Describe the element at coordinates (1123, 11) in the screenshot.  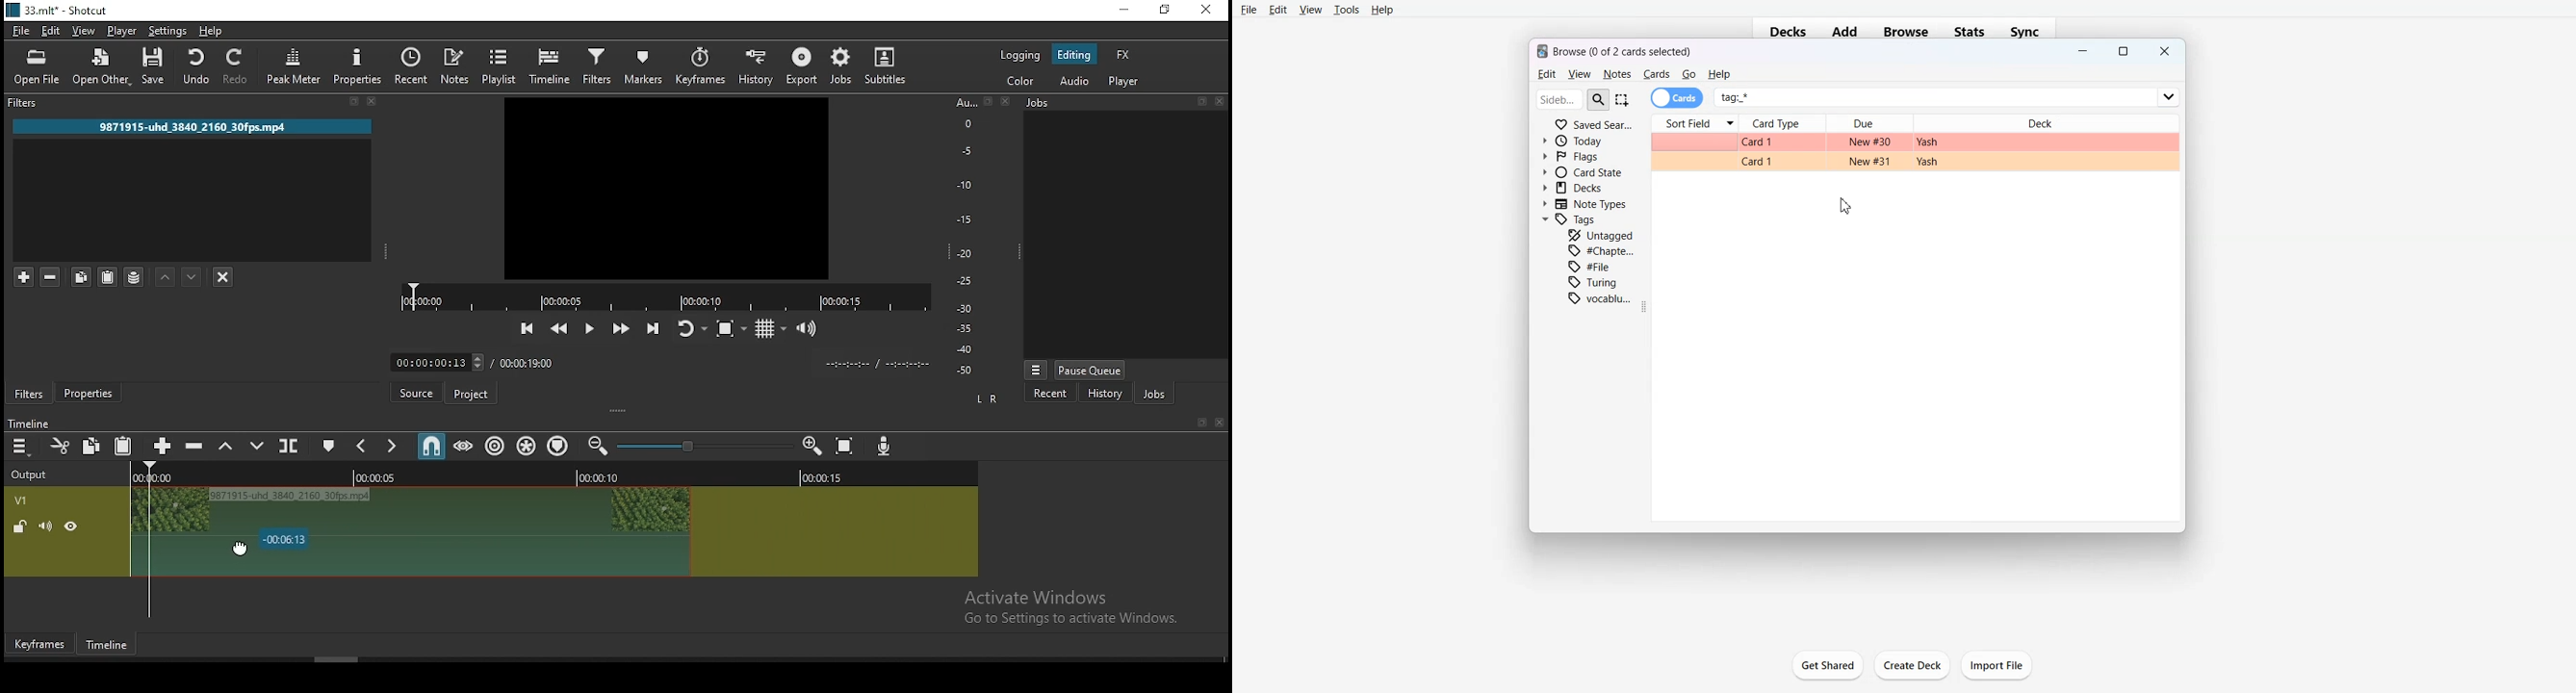
I see `minimize` at that location.